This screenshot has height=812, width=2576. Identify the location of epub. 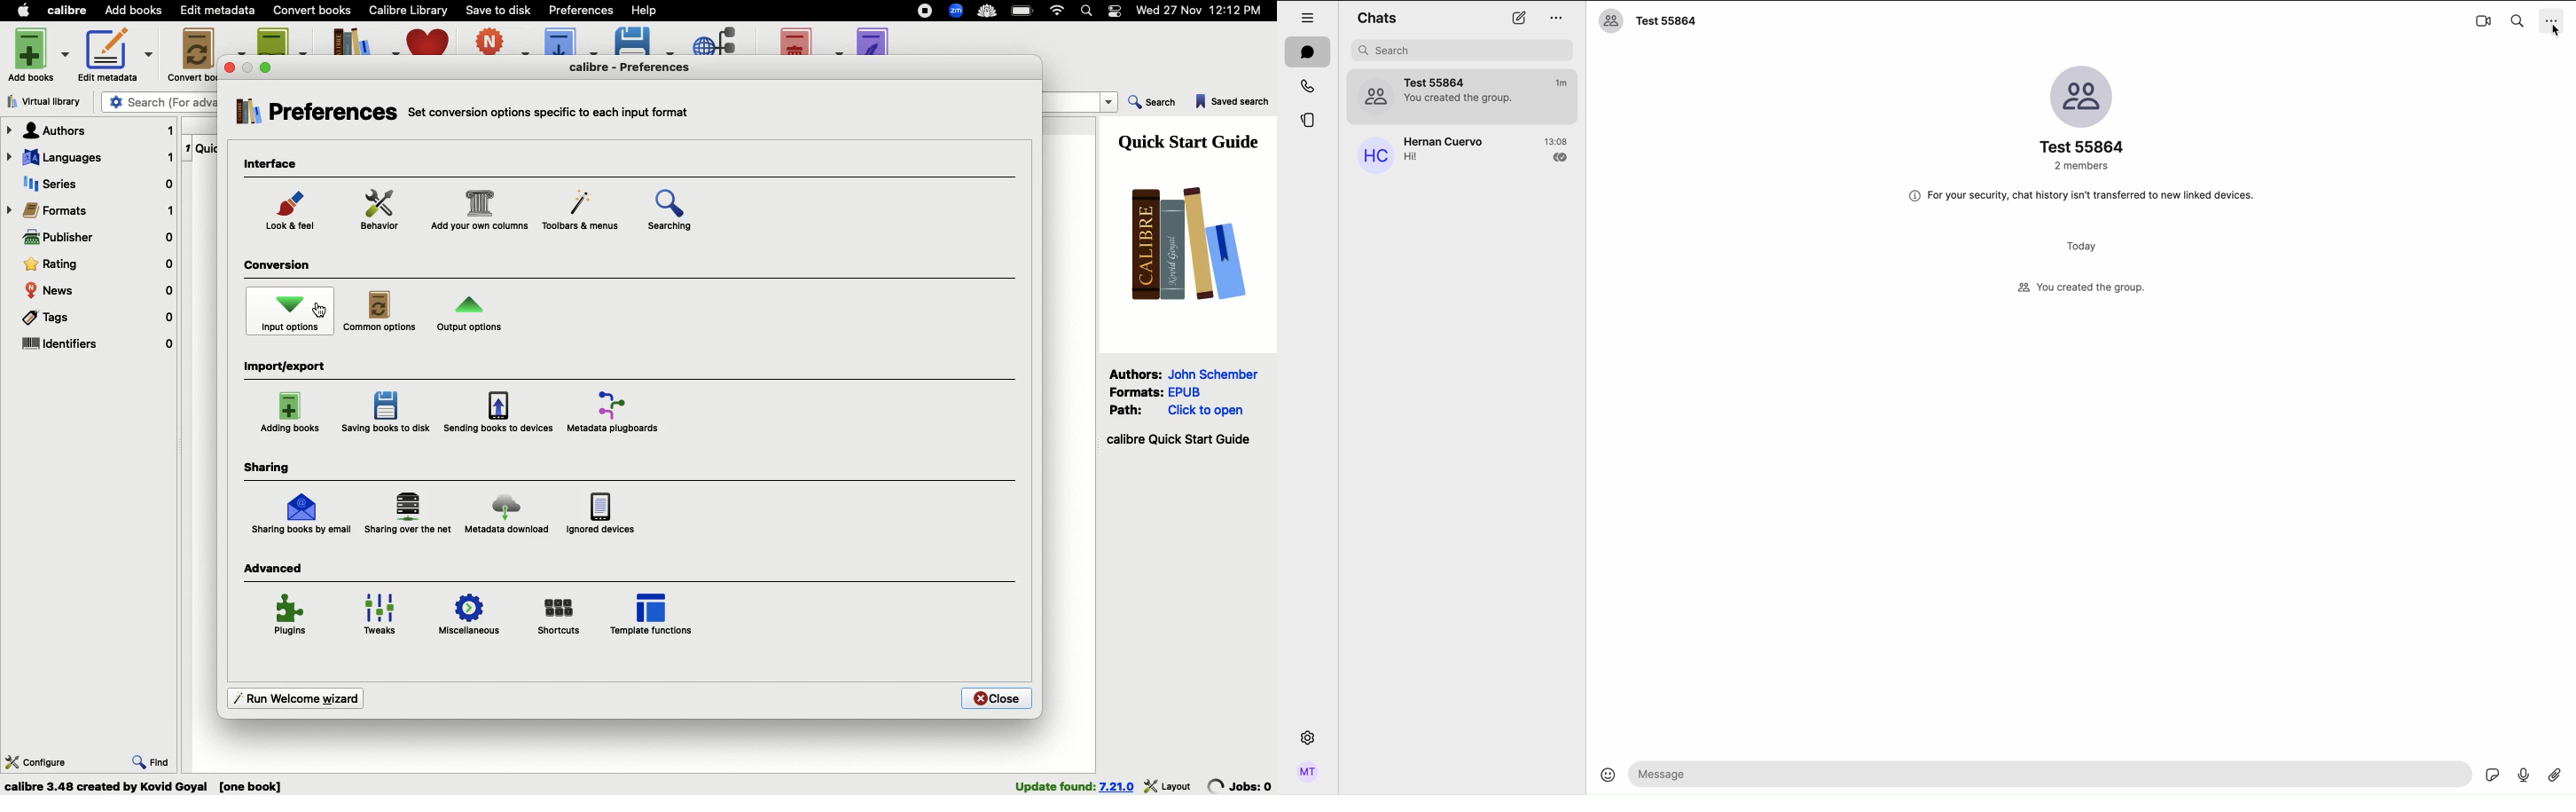
(1185, 391).